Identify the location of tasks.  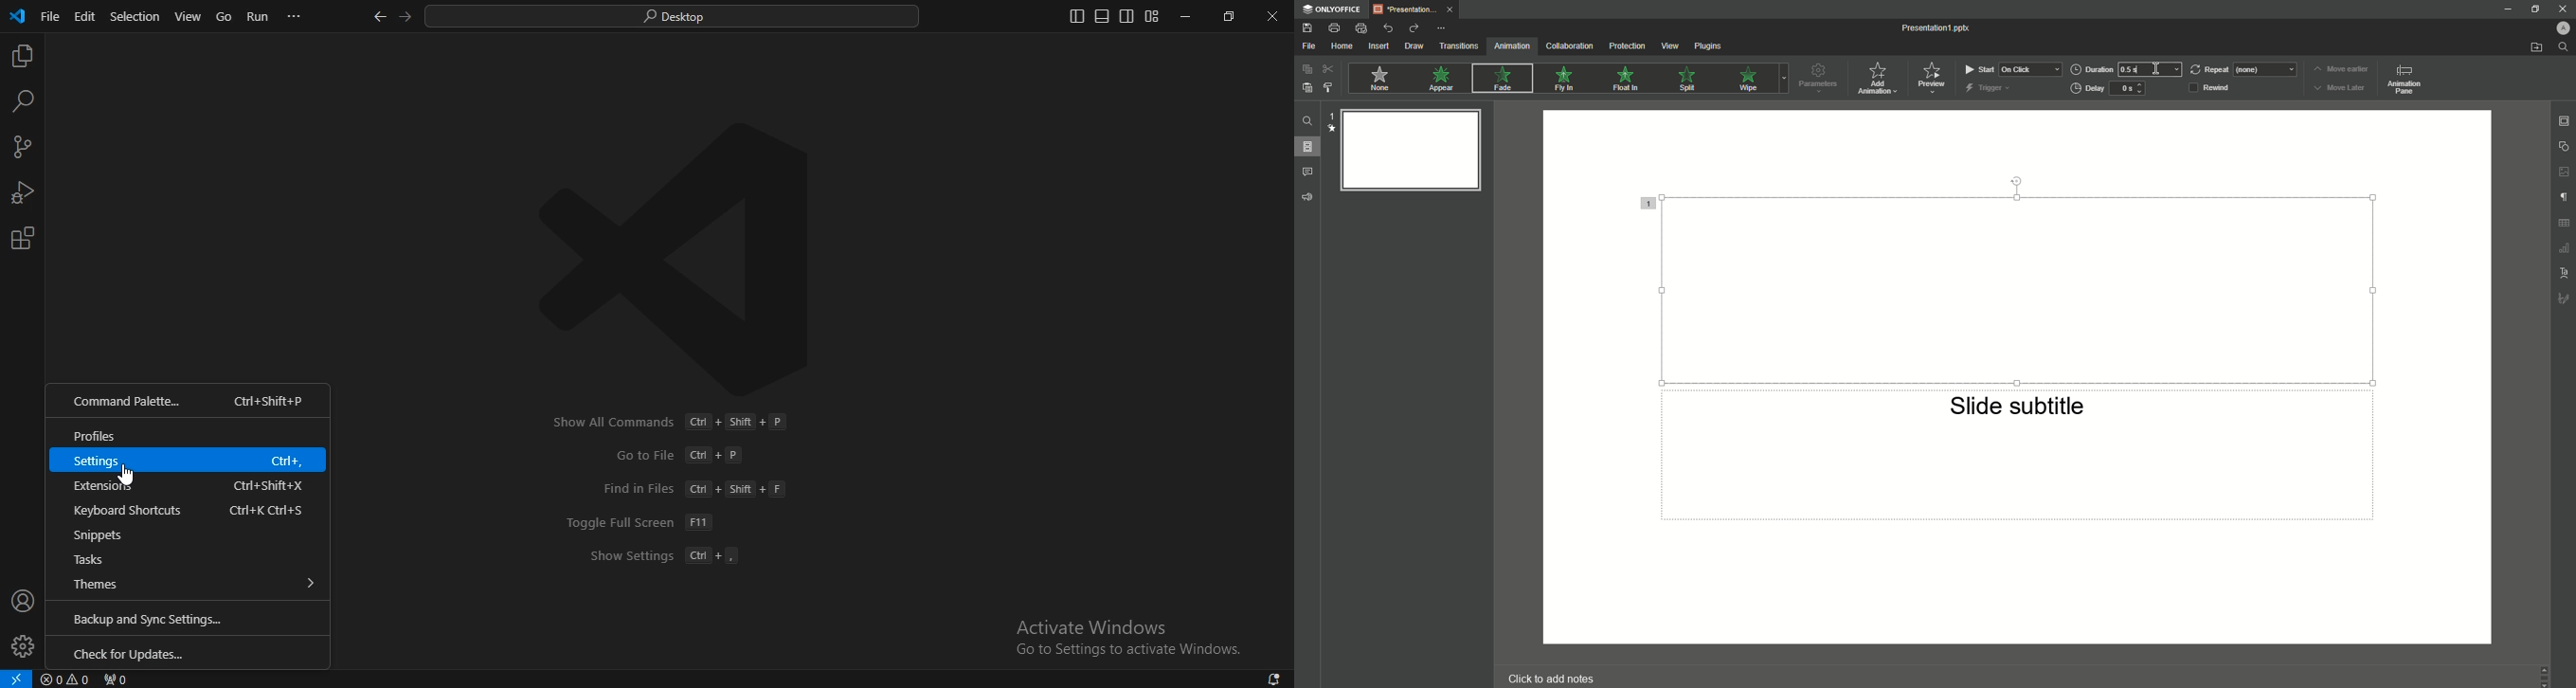
(91, 559).